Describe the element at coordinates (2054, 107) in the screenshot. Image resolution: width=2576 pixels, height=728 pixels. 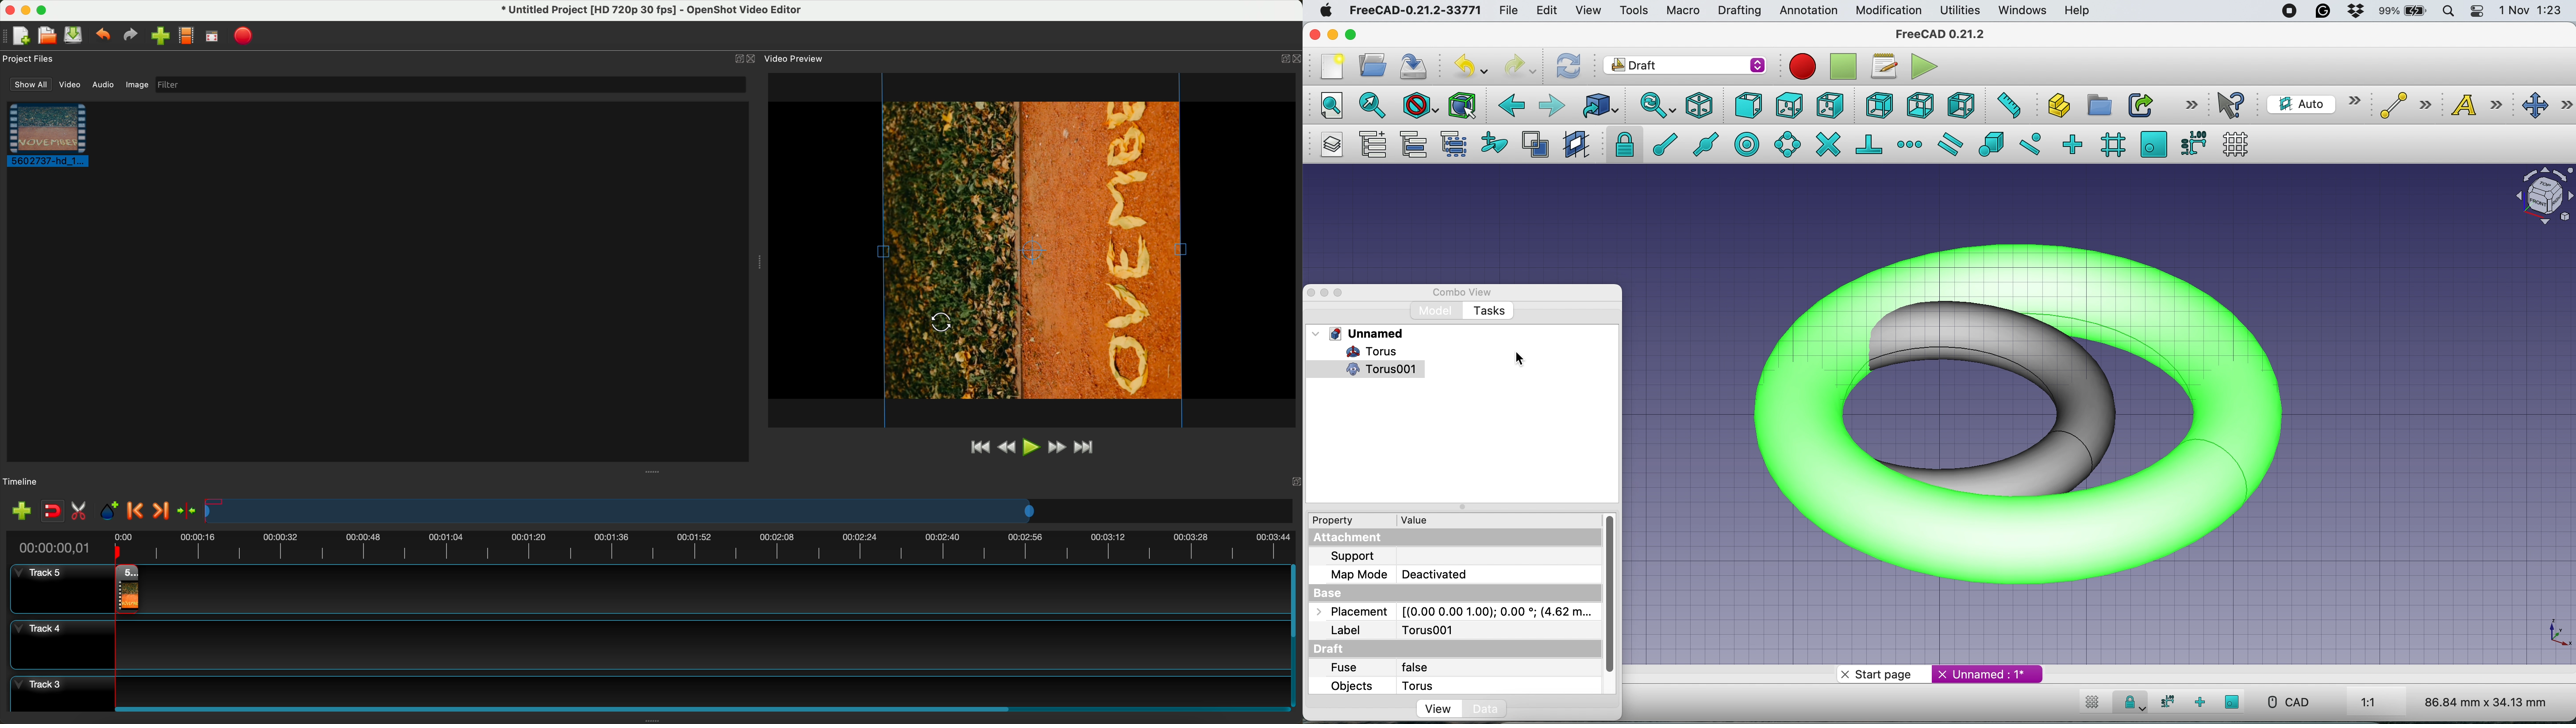
I see `create part` at that location.